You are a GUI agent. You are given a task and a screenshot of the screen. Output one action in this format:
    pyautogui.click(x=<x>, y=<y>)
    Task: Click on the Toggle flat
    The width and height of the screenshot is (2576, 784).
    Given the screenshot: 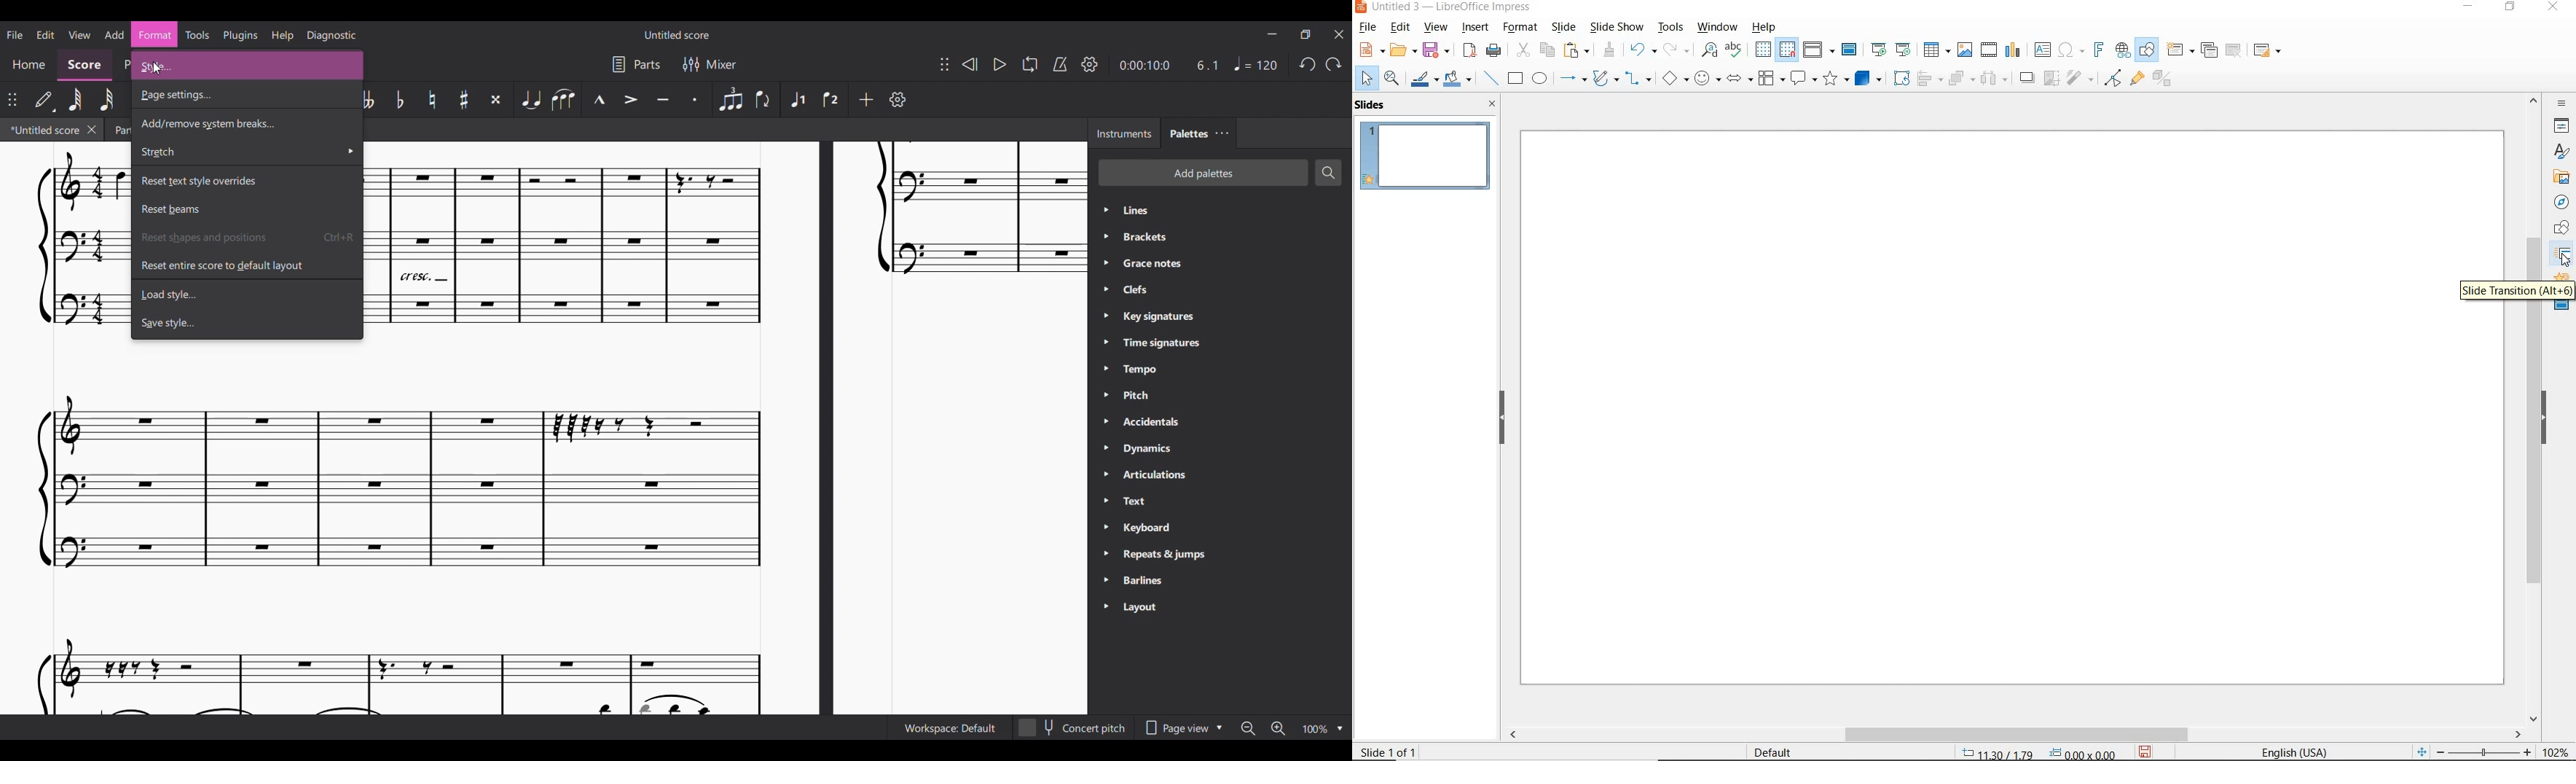 What is the action you would take?
    pyautogui.click(x=399, y=99)
    